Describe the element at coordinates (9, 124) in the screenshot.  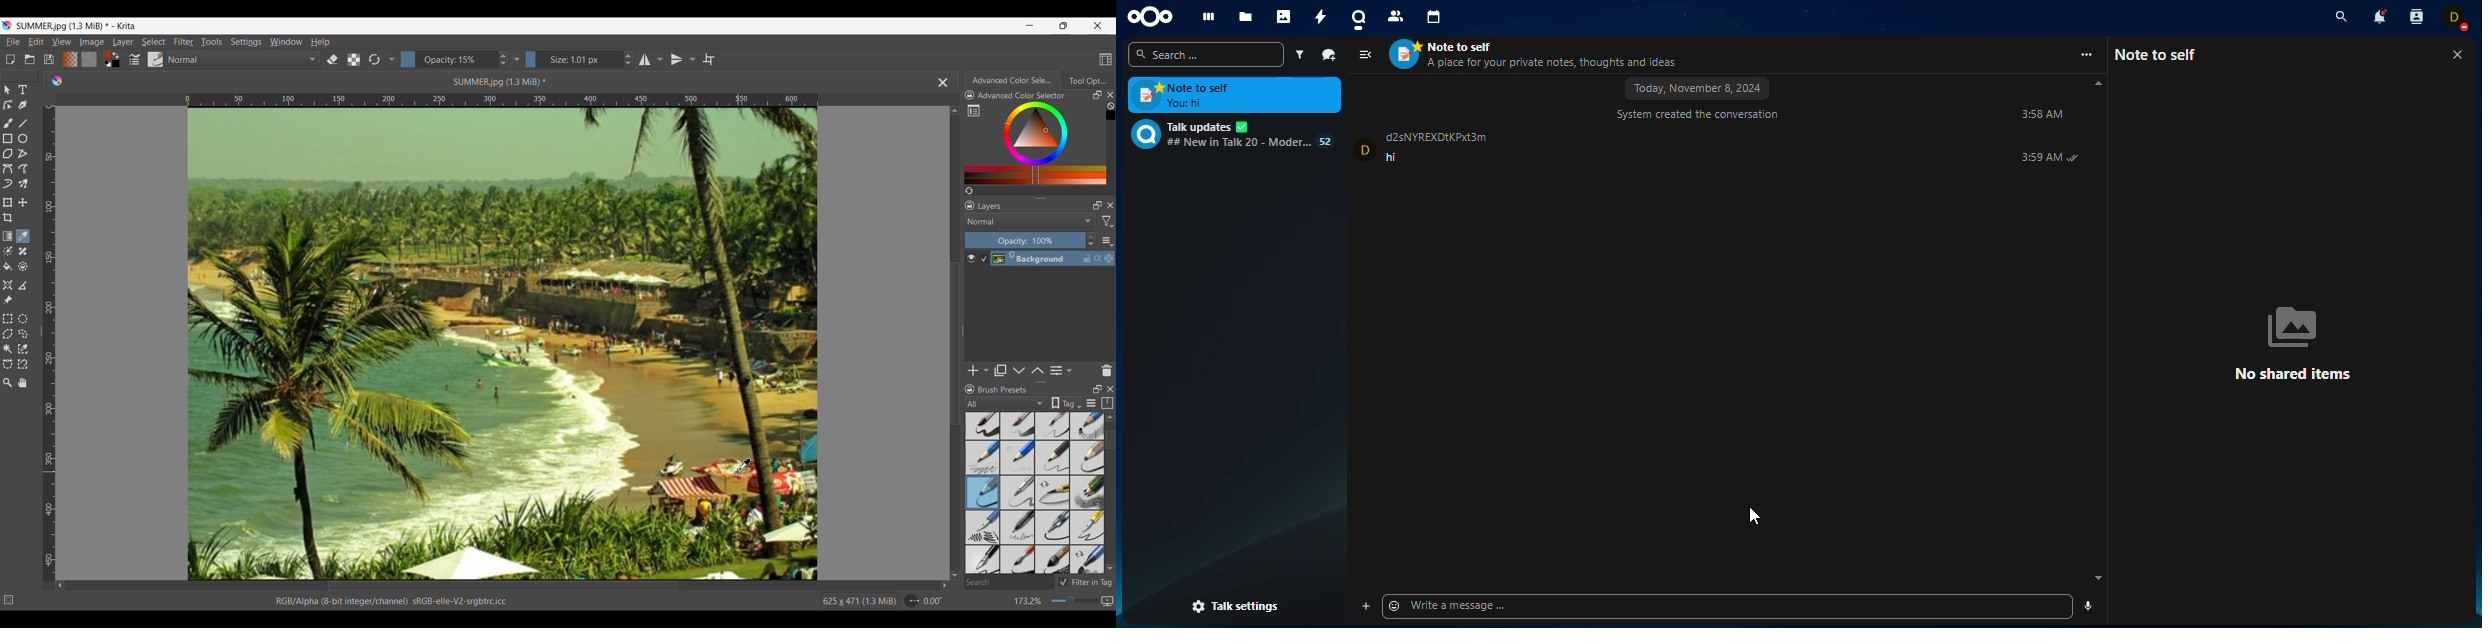
I see `Freehand brush tool` at that location.